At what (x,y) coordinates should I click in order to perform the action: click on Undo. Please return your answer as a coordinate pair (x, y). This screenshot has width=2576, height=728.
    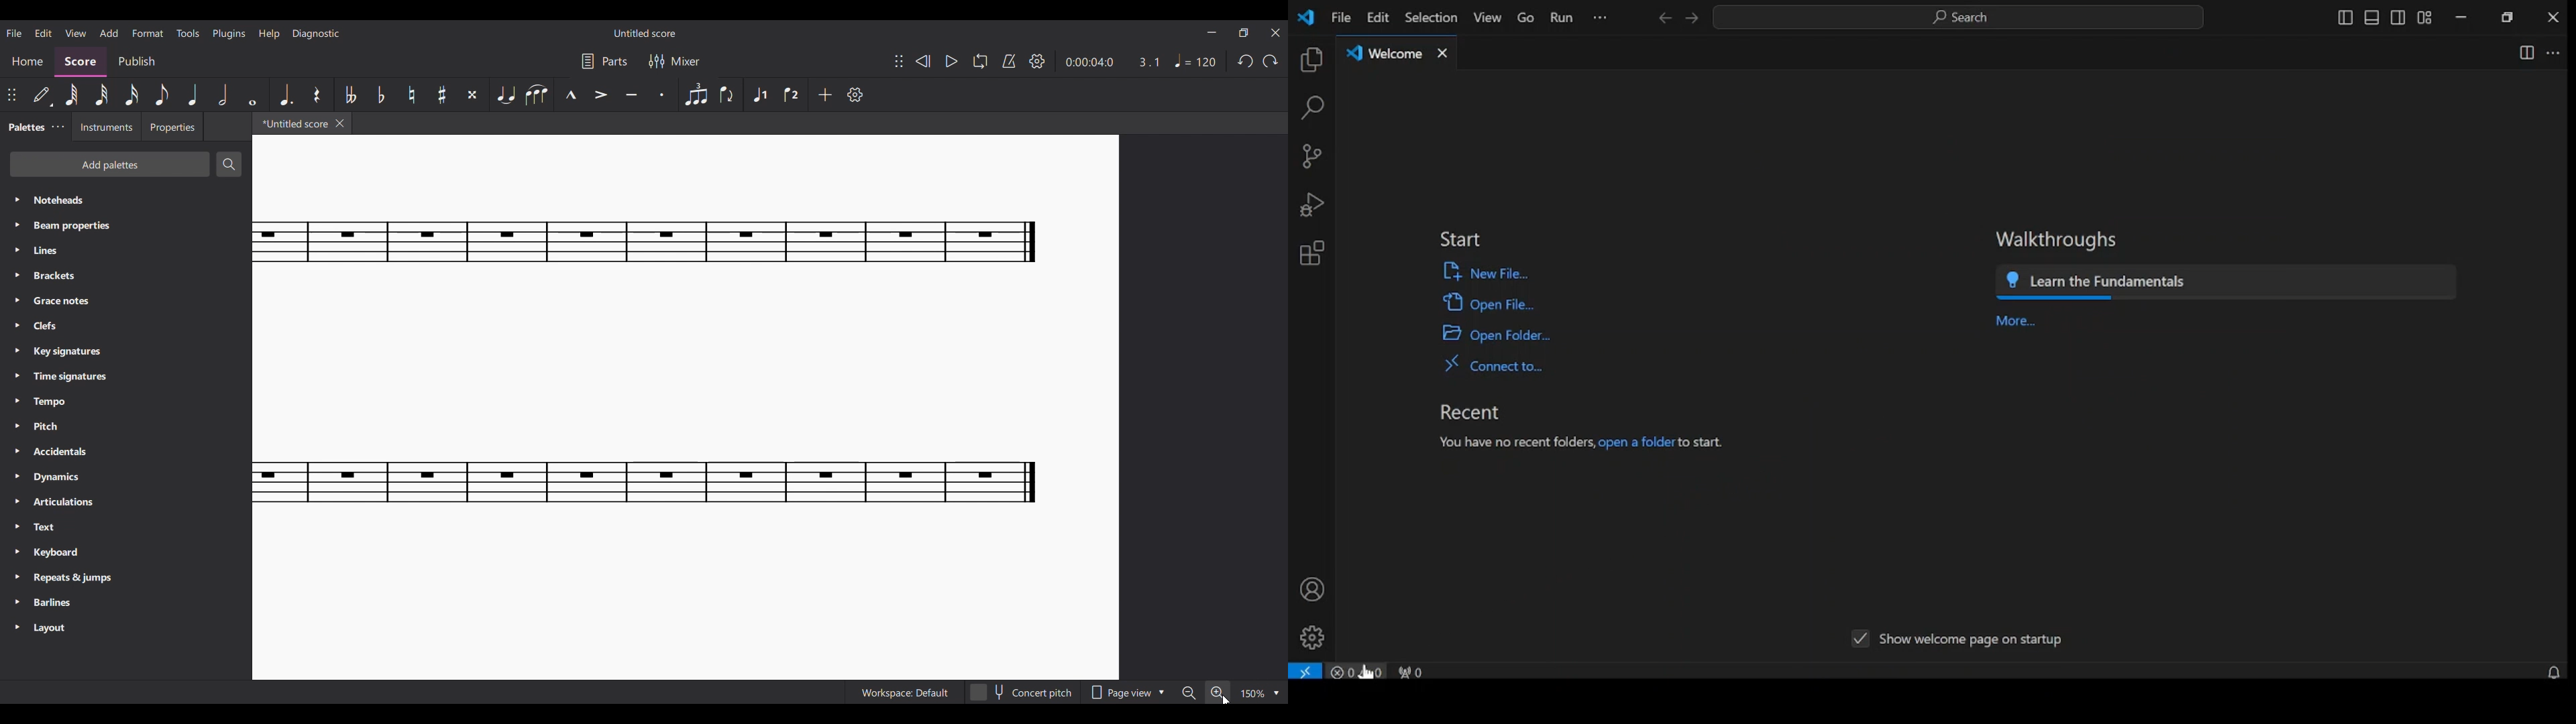
    Looking at the image, I should click on (1246, 60).